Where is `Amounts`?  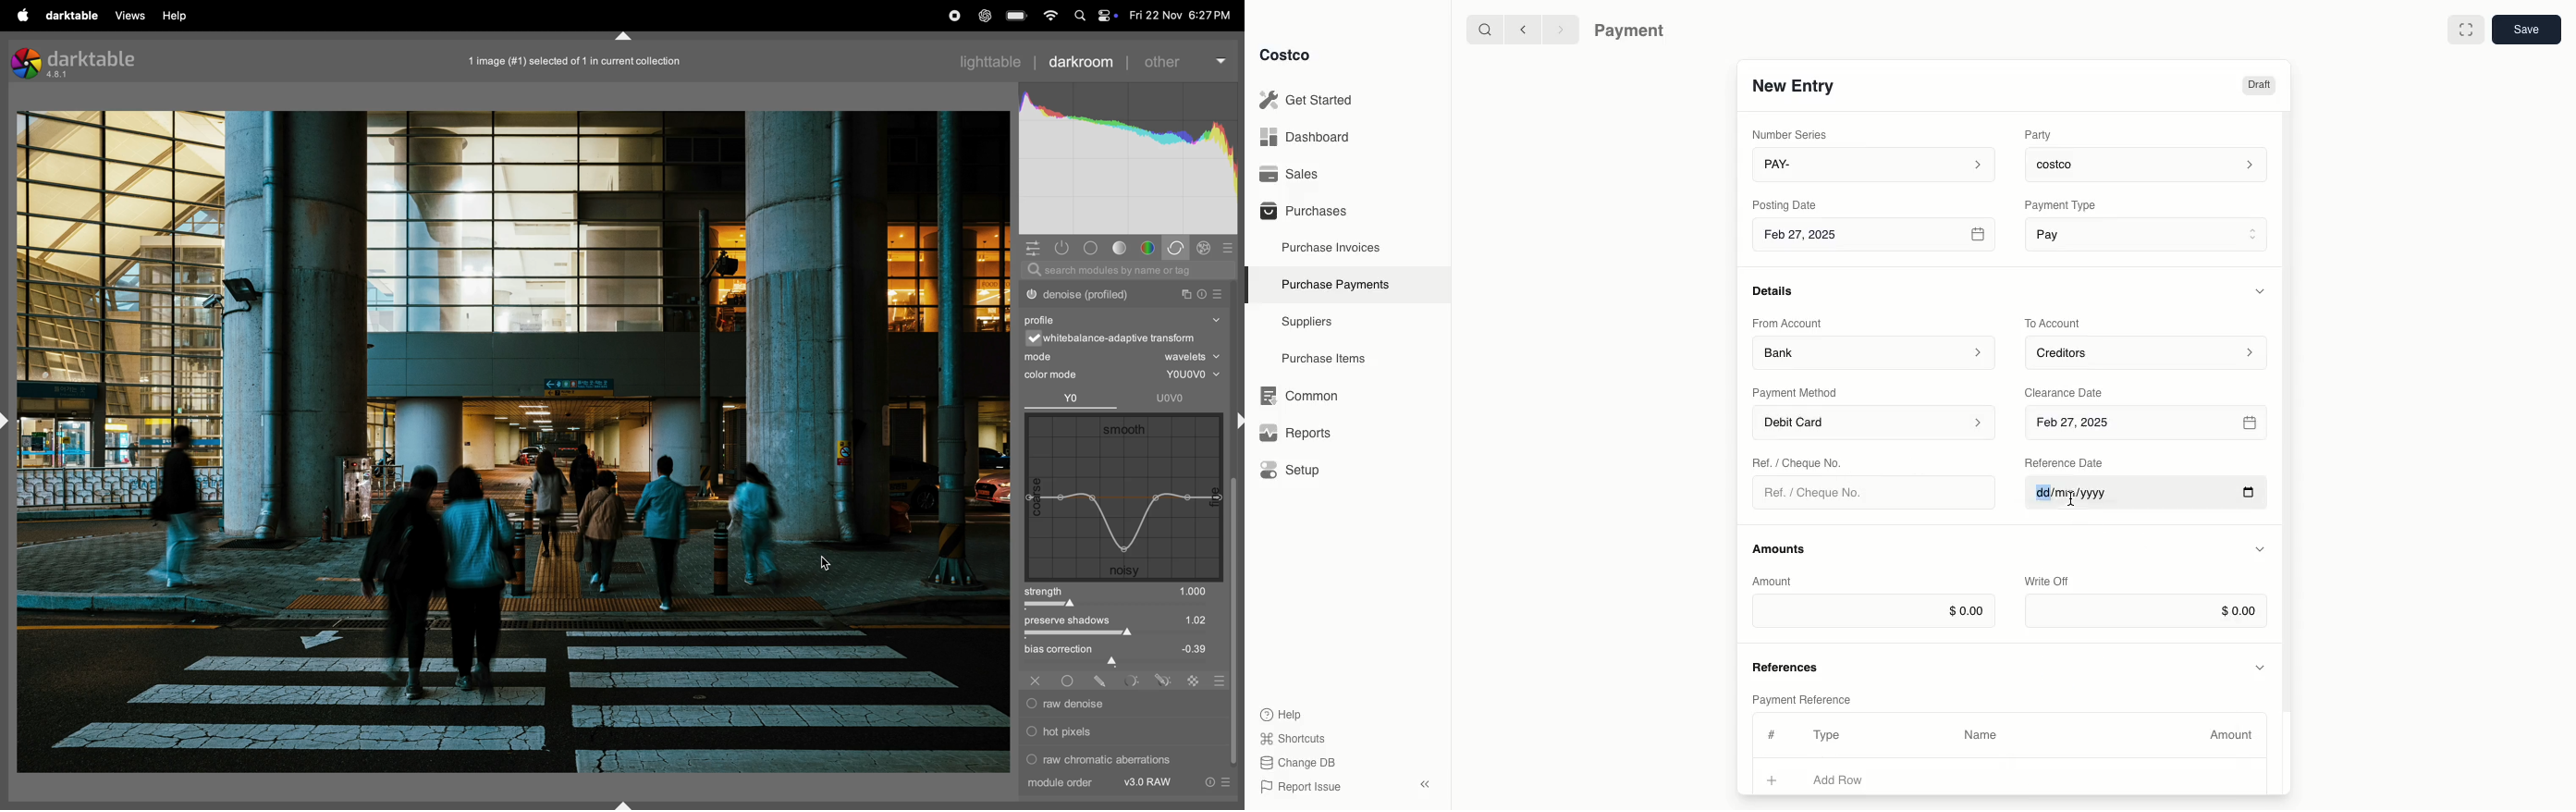 Amounts is located at coordinates (1781, 548).